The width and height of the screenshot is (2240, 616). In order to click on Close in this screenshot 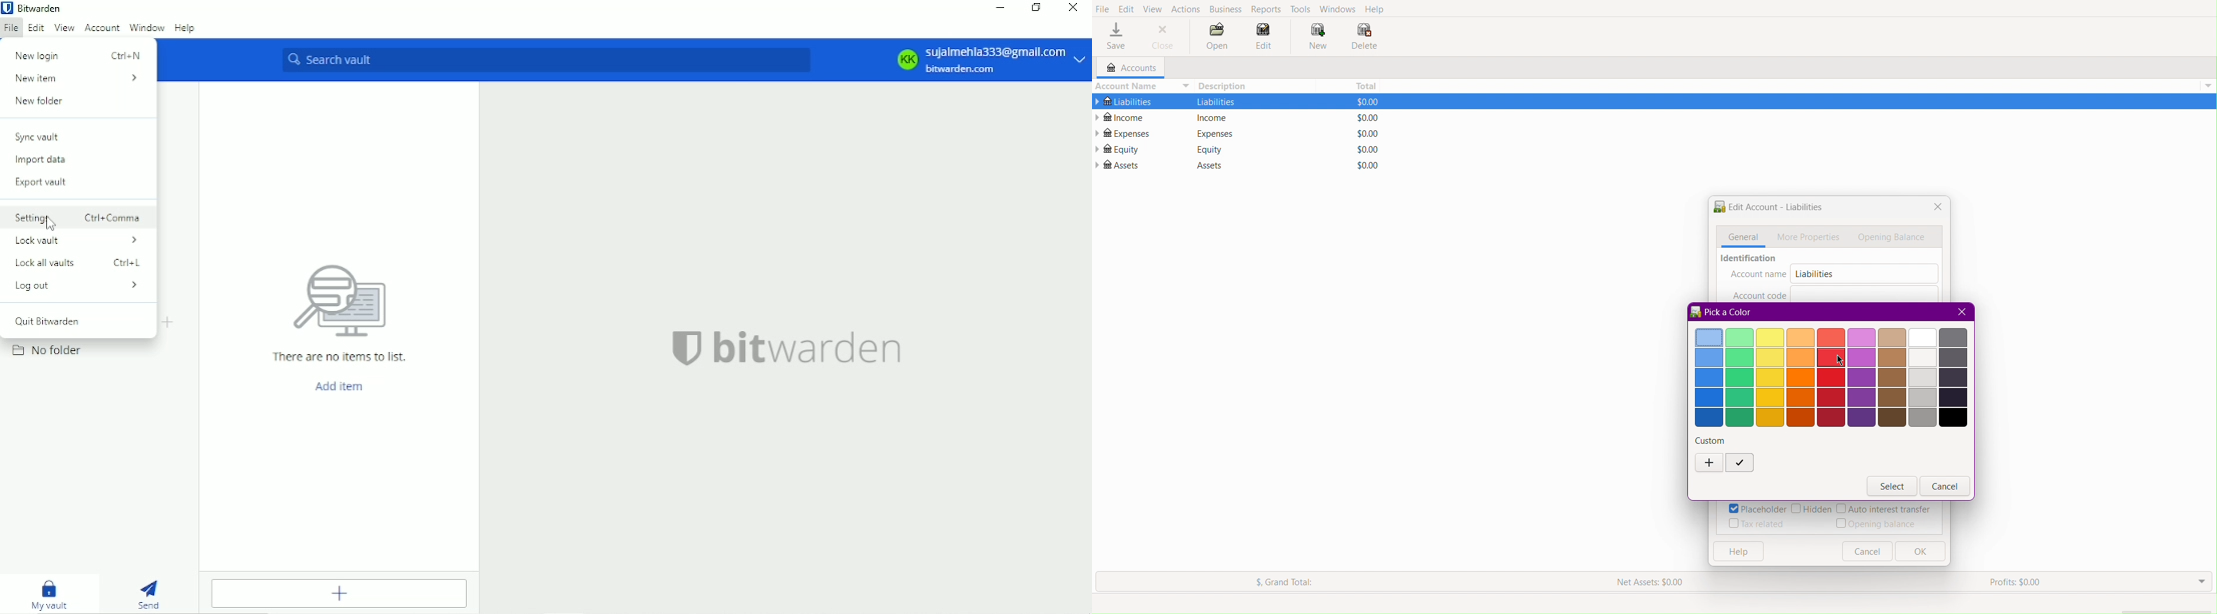, I will do `click(1164, 36)`.